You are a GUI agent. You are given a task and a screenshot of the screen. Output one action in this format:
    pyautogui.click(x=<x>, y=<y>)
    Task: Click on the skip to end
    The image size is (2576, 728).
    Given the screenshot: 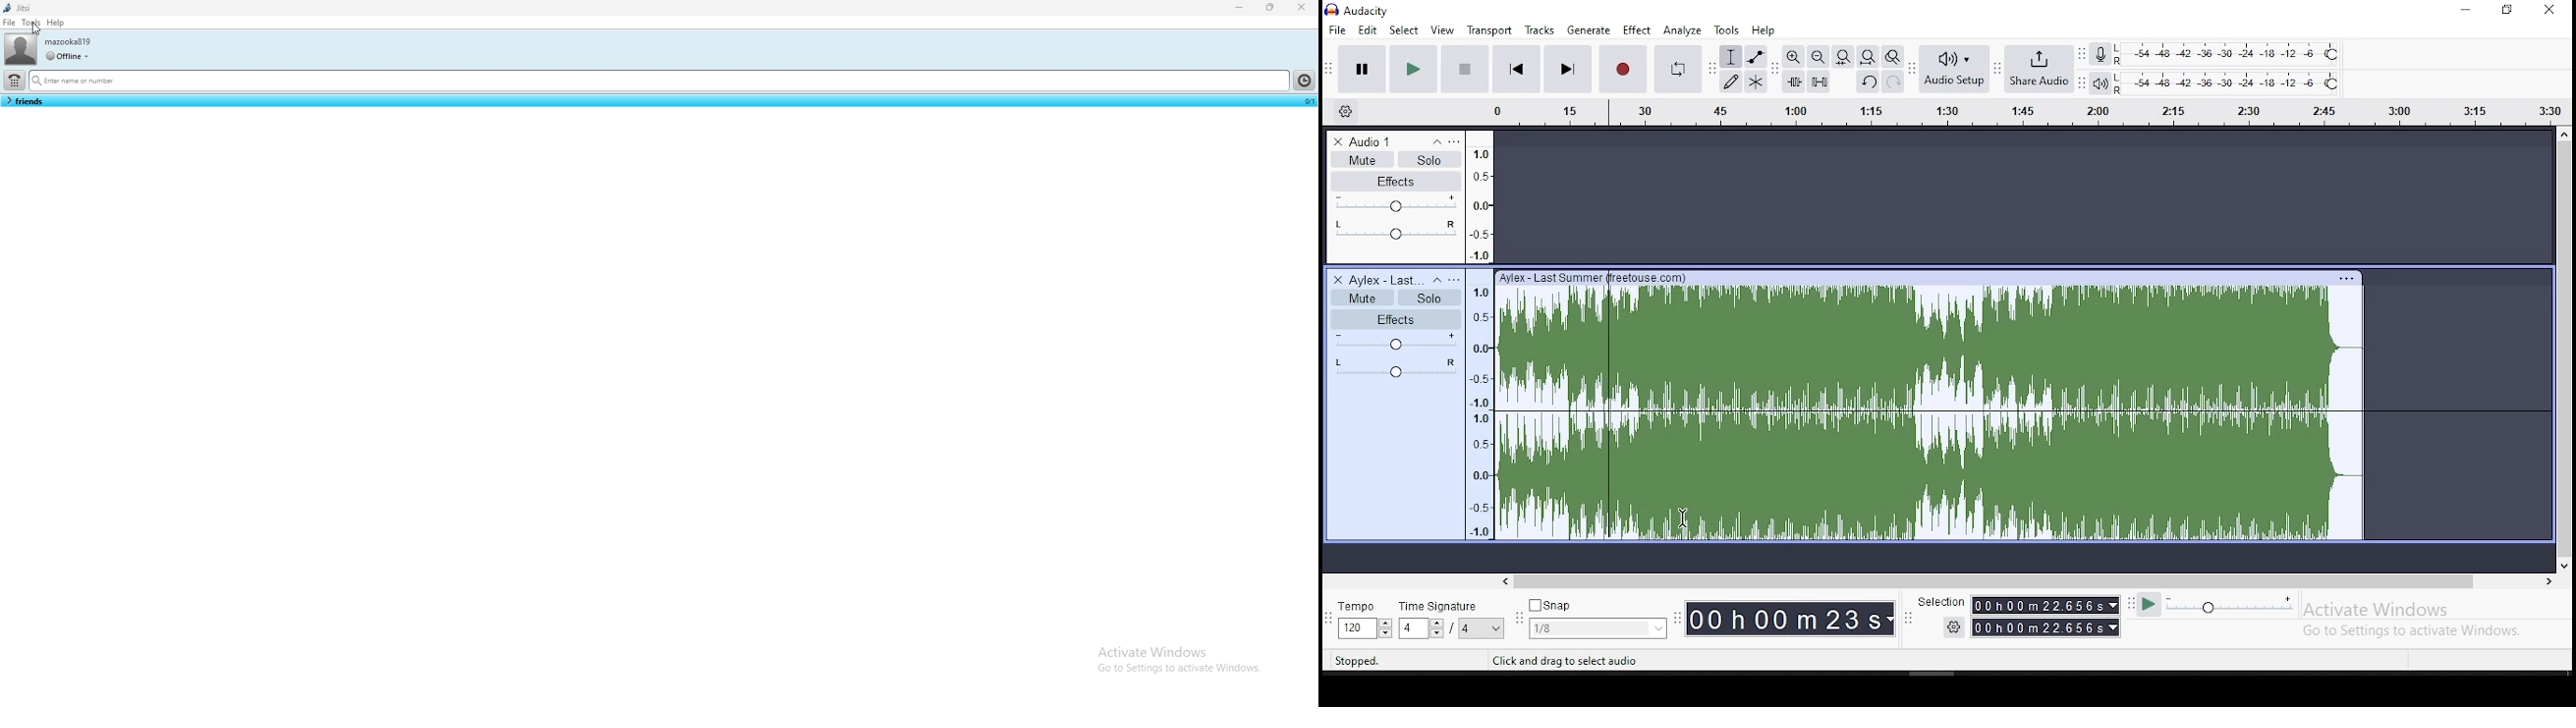 What is the action you would take?
    pyautogui.click(x=1567, y=71)
    